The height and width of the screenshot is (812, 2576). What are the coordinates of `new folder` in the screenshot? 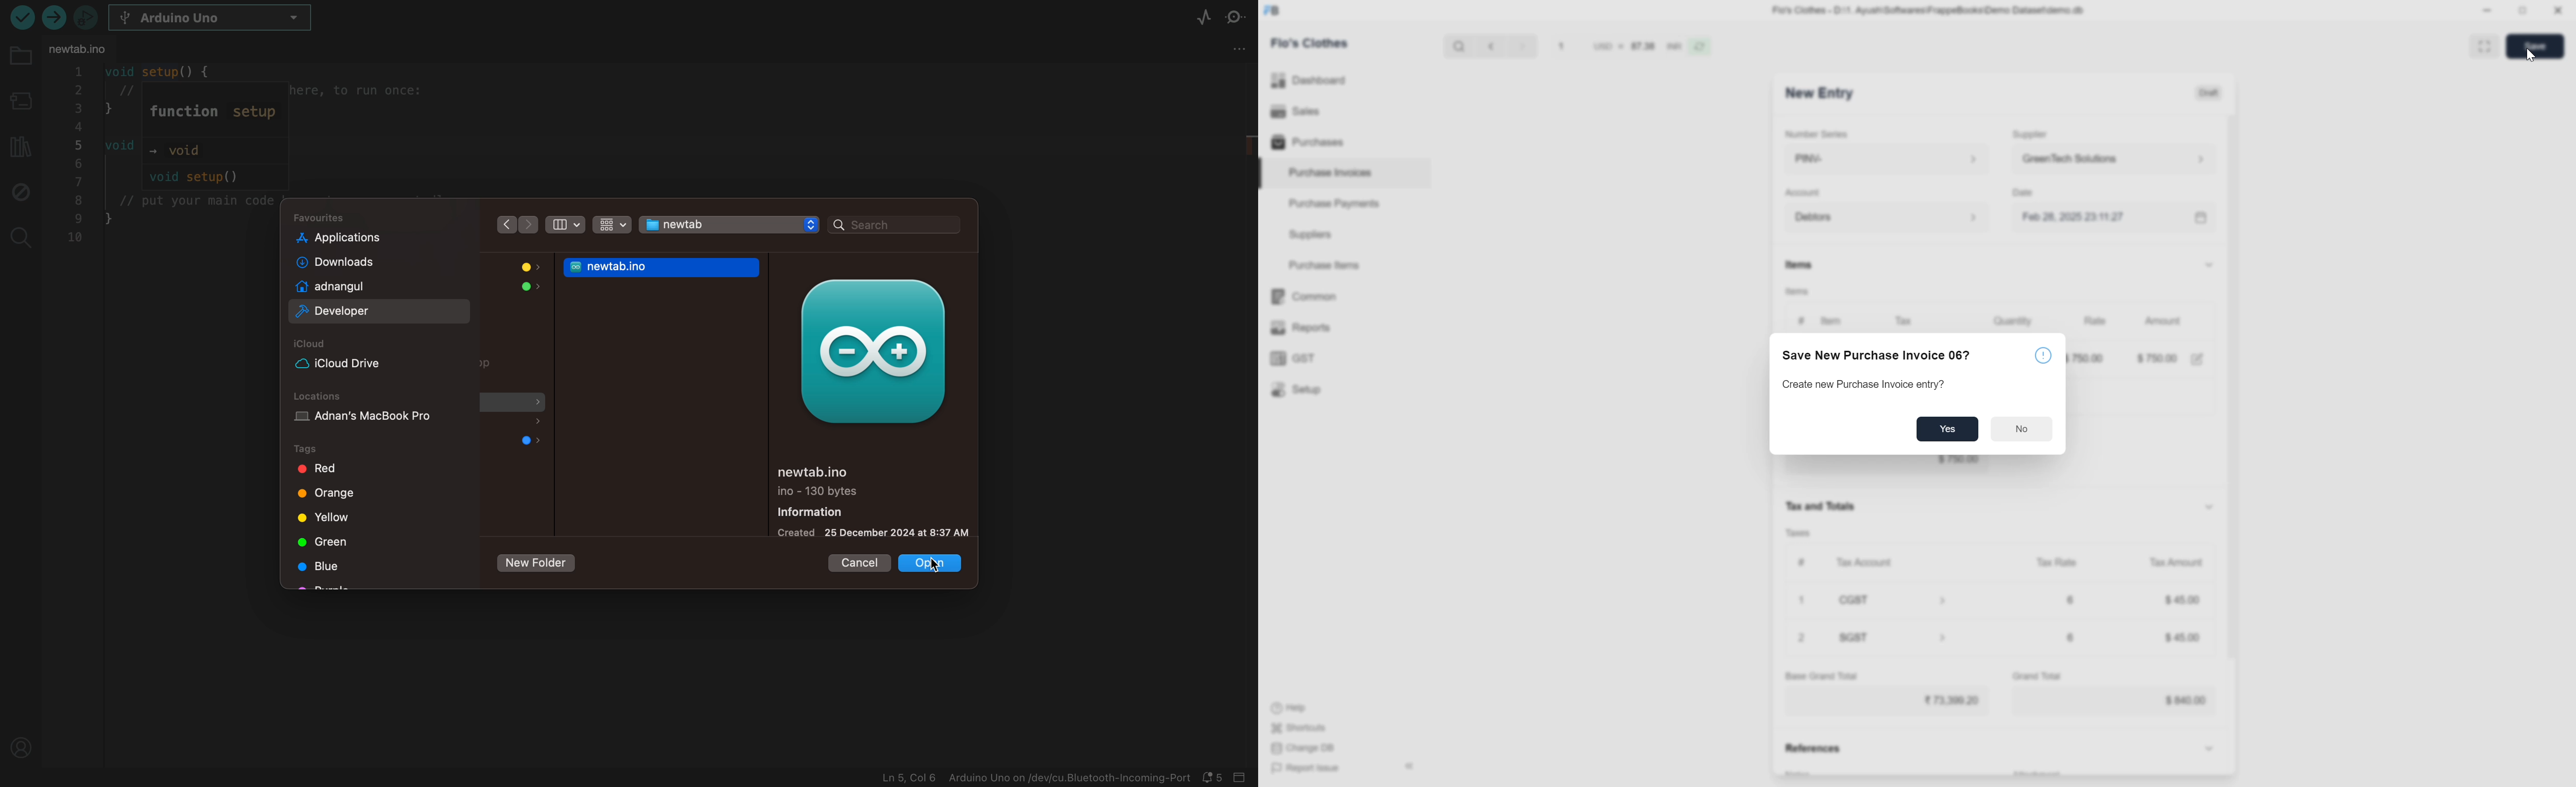 It's located at (535, 564).